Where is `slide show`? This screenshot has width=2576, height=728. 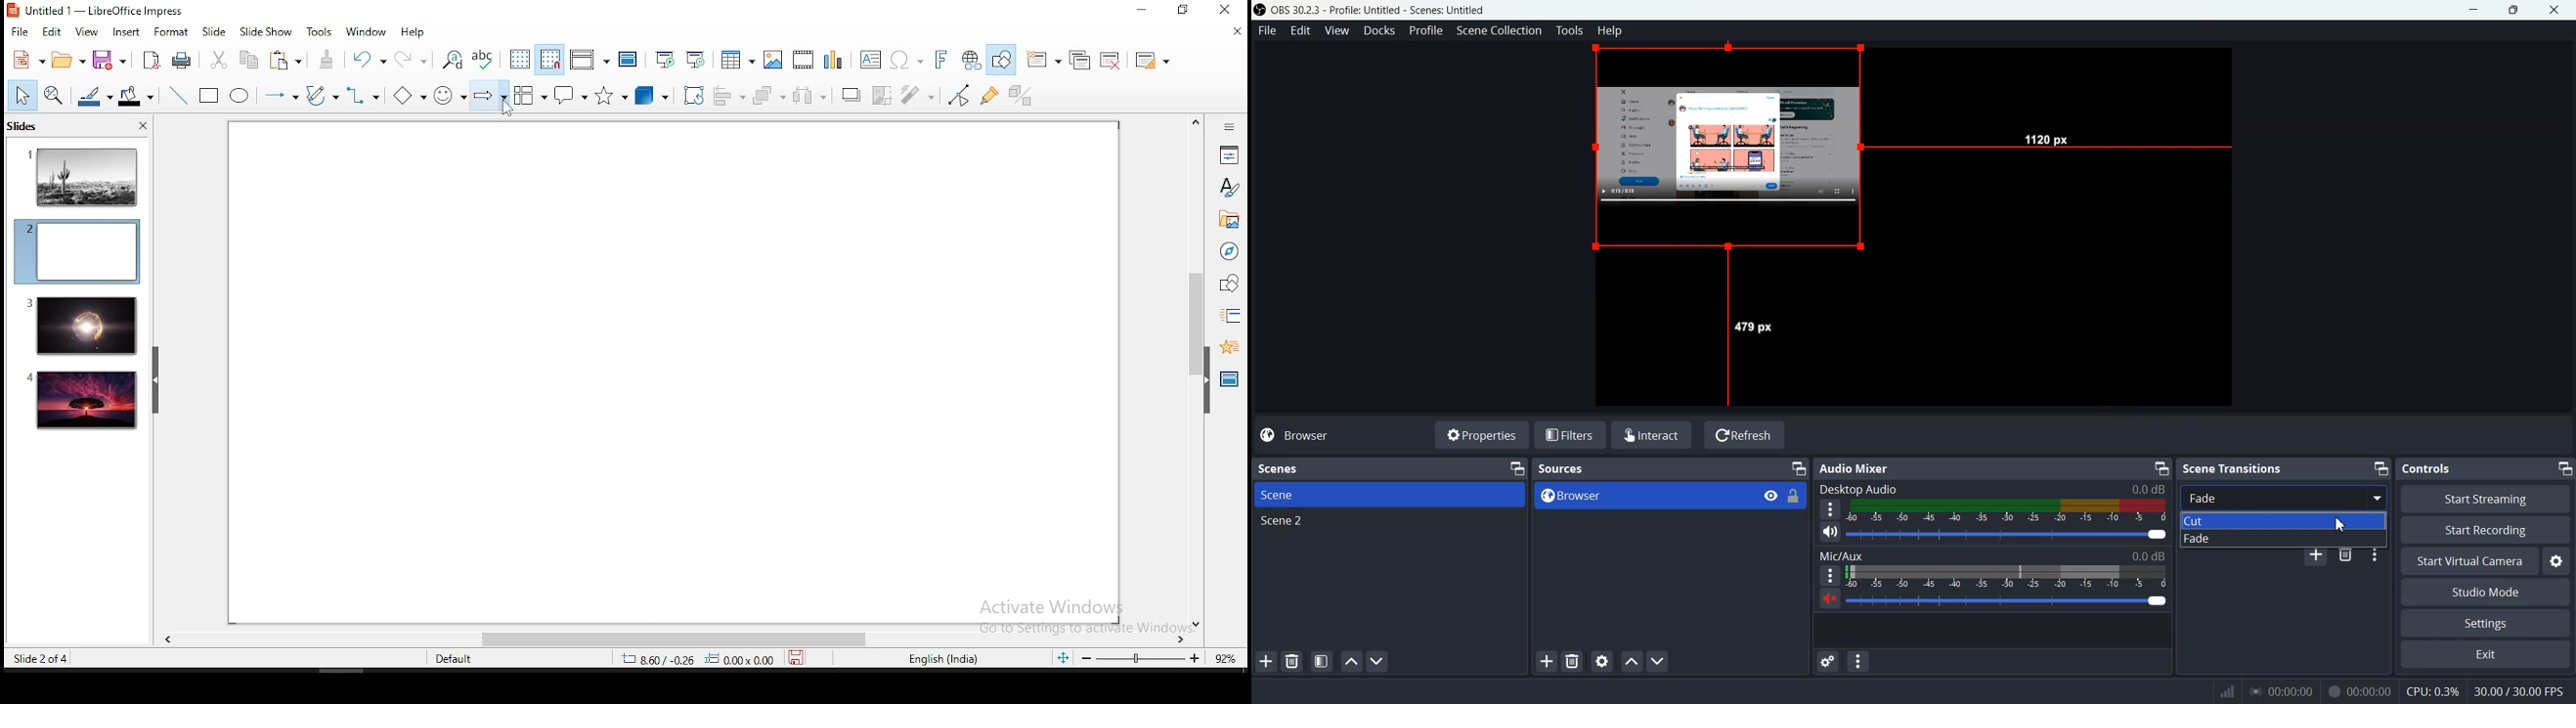 slide show is located at coordinates (268, 32).